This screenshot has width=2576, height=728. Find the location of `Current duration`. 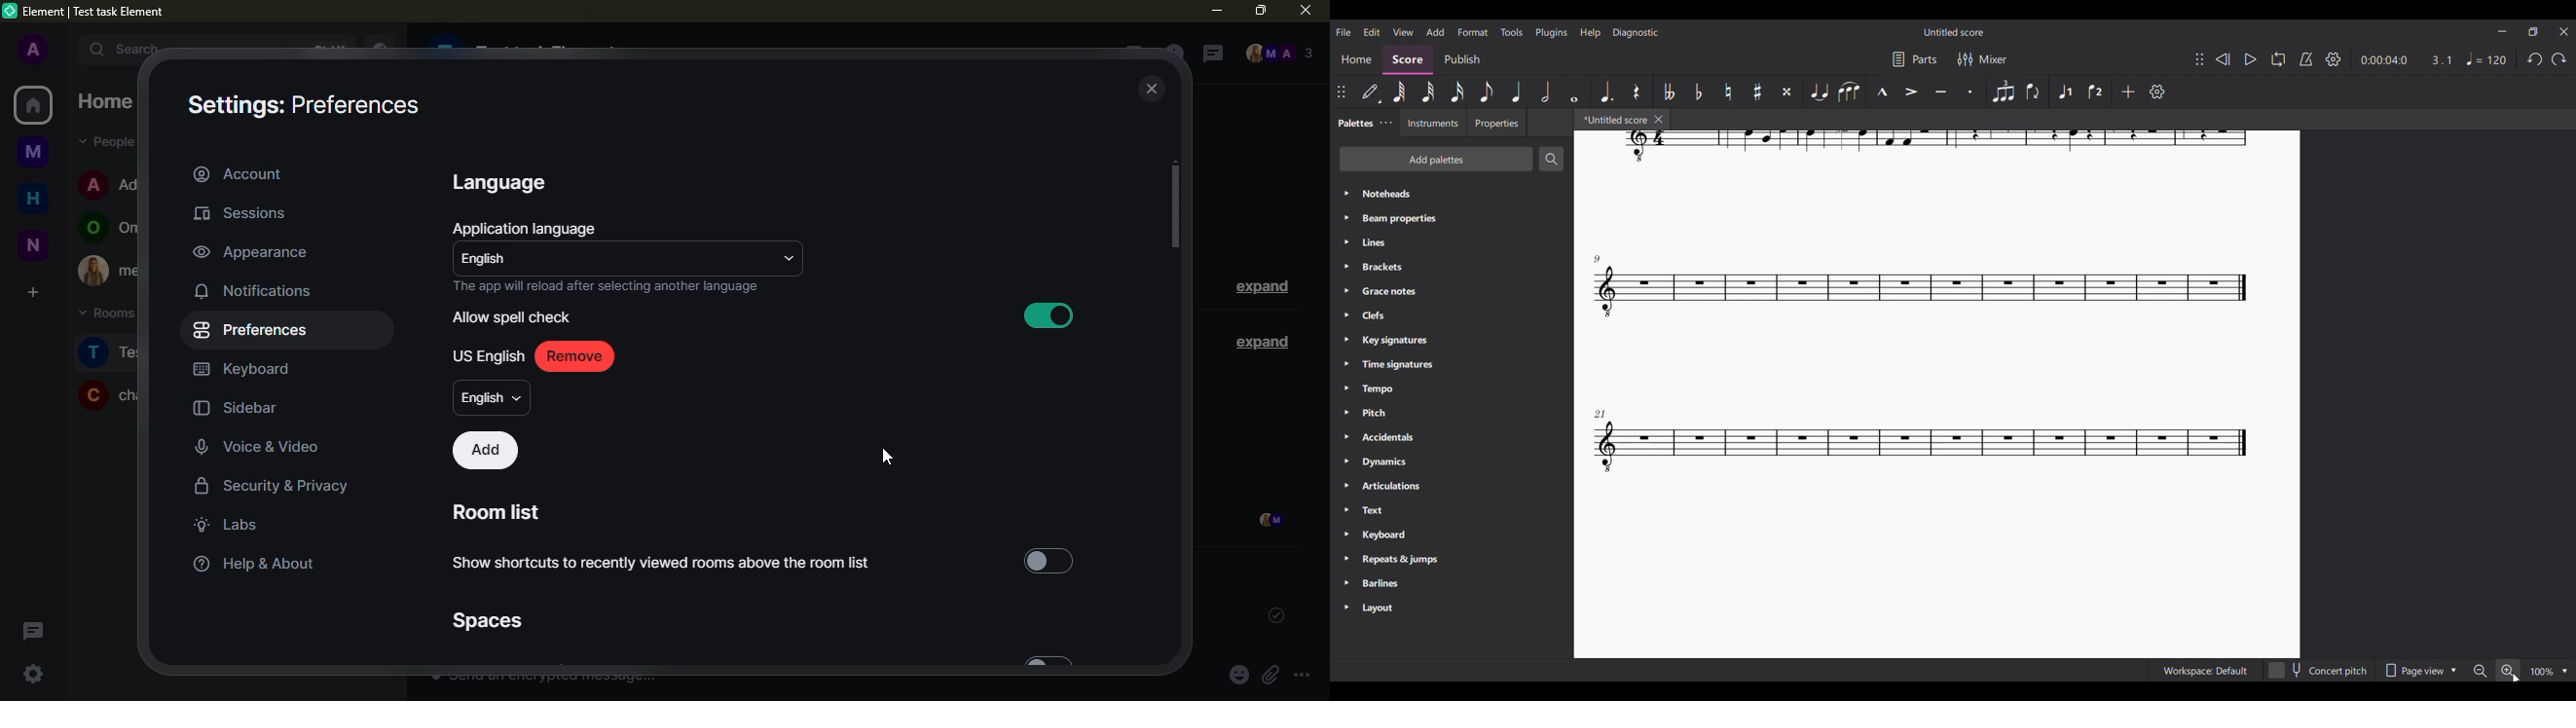

Current duration is located at coordinates (2383, 60).